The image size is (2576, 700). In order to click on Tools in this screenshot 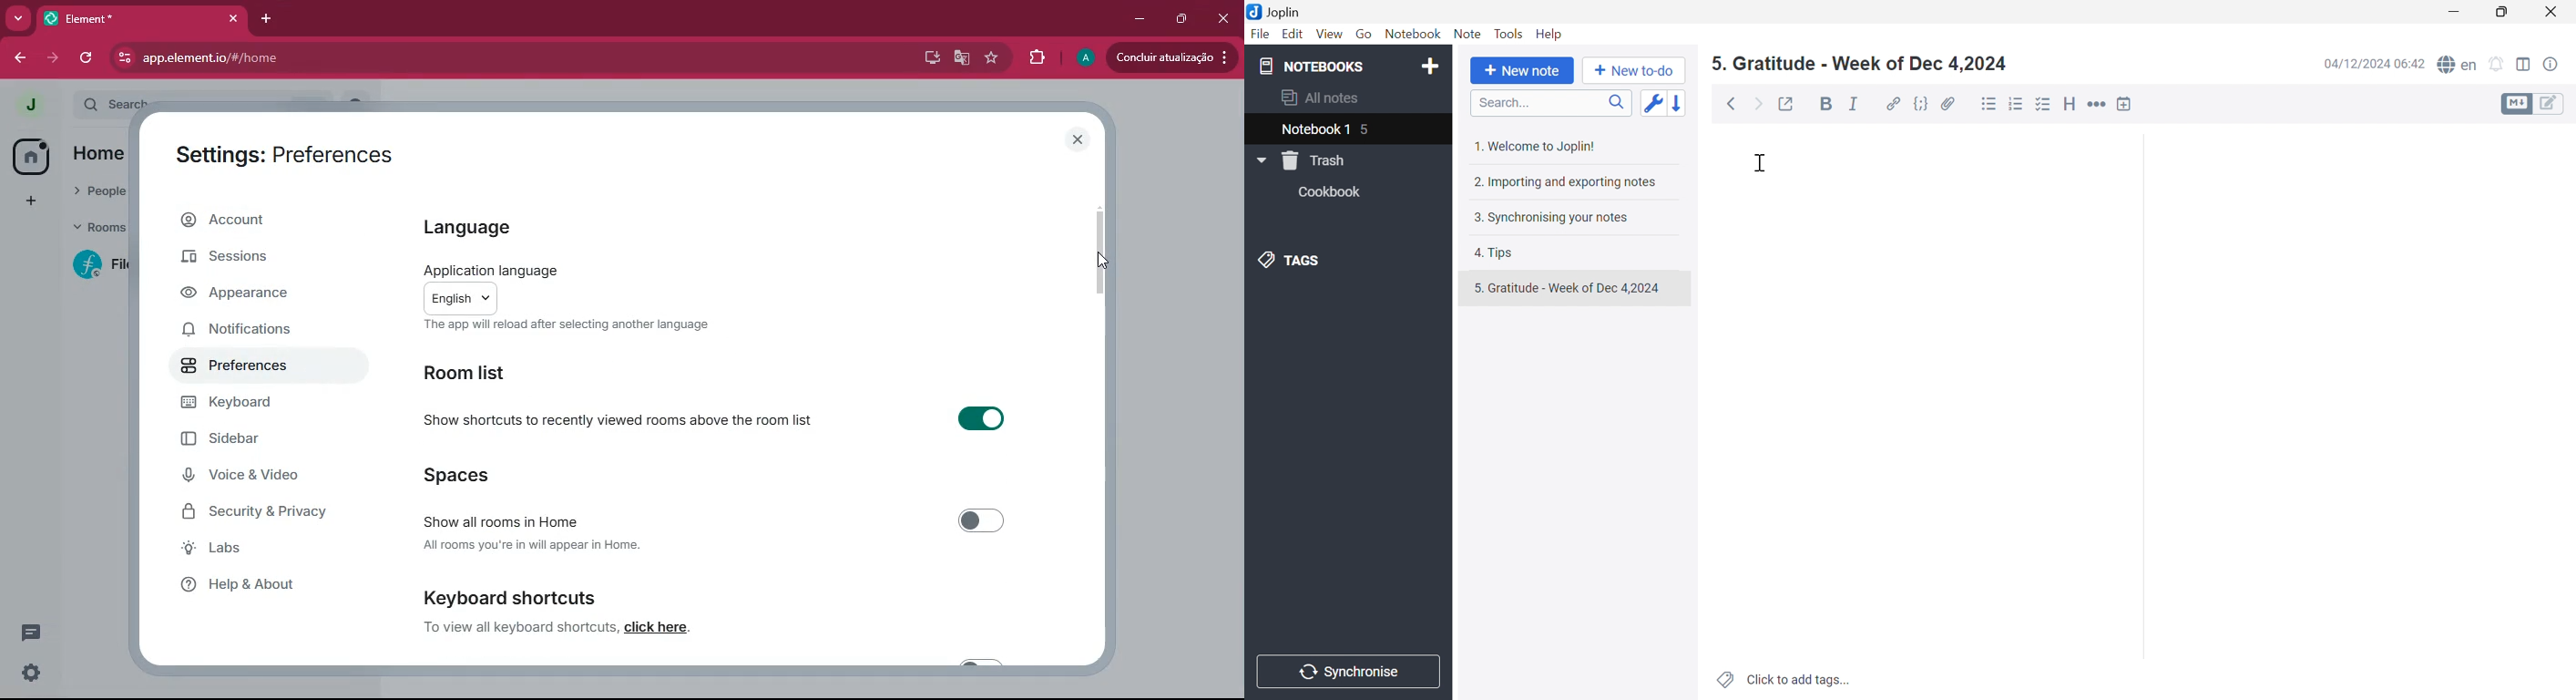, I will do `click(1509, 33)`.